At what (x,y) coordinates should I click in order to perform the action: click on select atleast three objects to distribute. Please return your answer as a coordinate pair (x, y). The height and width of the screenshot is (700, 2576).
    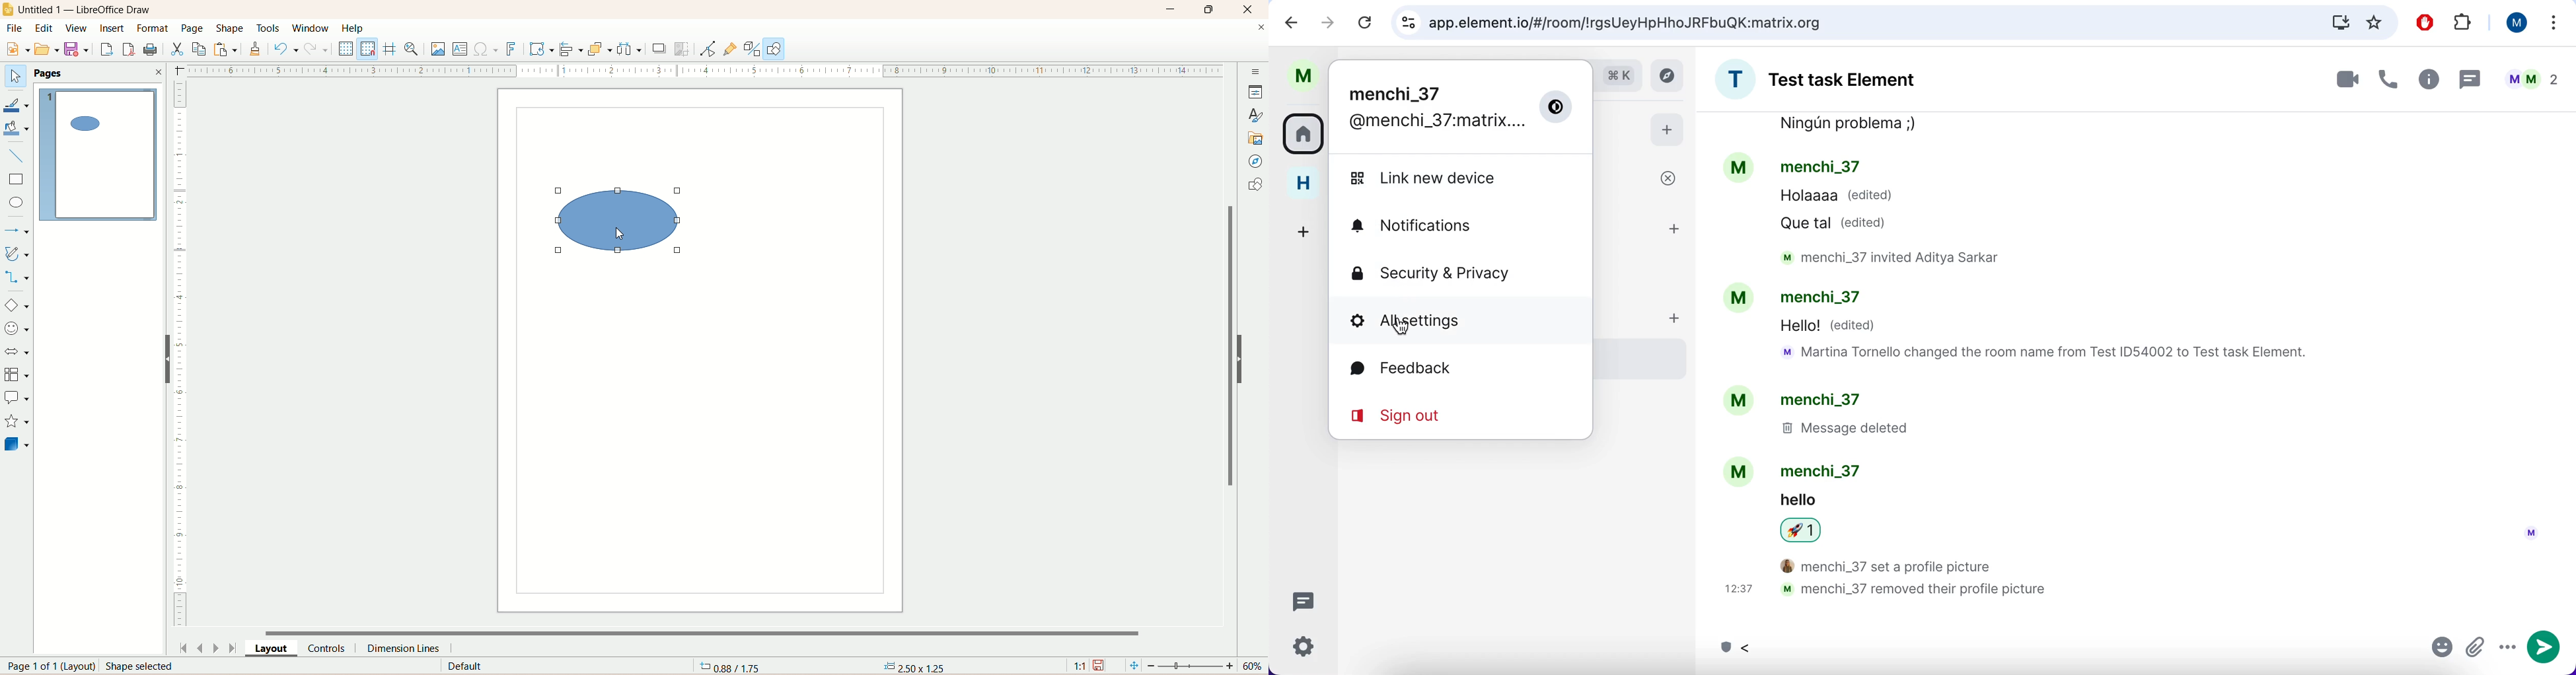
    Looking at the image, I should click on (631, 49).